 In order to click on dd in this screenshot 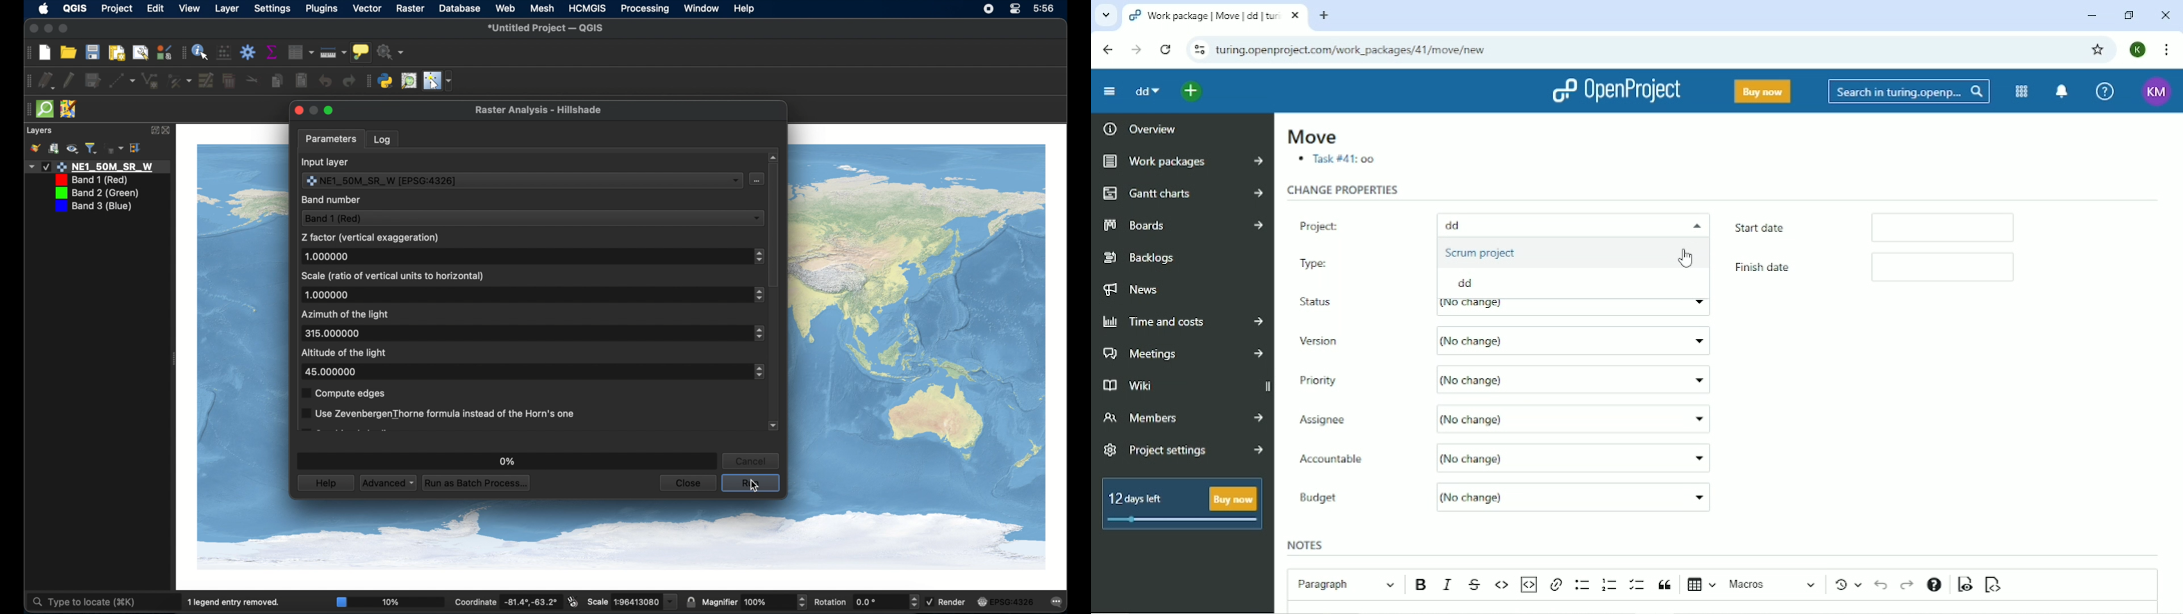, I will do `click(1471, 284)`.